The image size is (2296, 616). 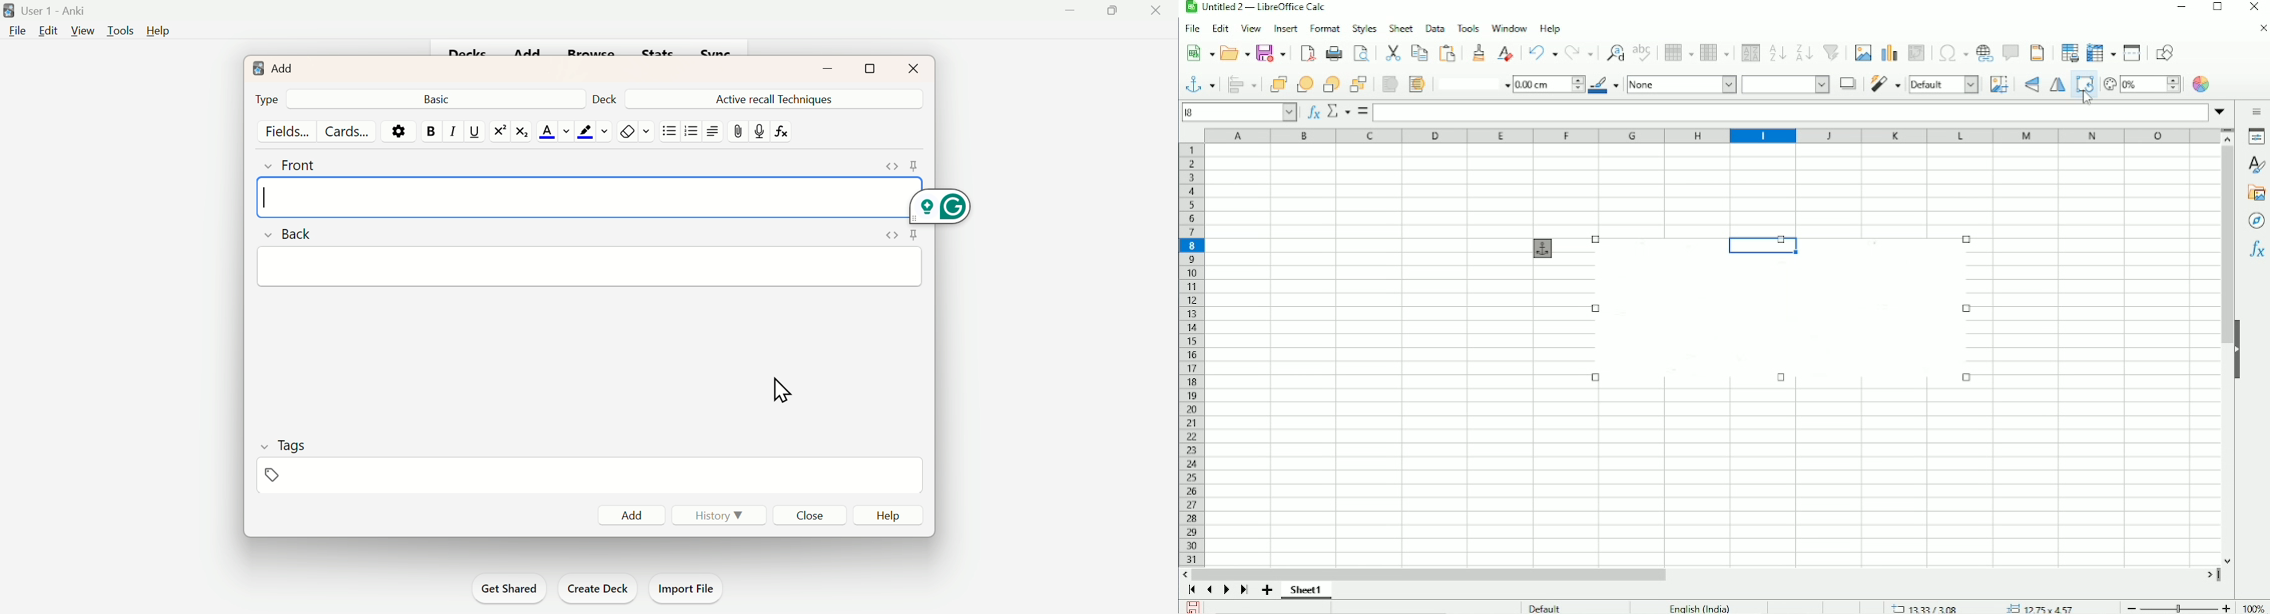 What do you see at coordinates (783, 391) in the screenshot?
I see `Cursor` at bounding box center [783, 391].